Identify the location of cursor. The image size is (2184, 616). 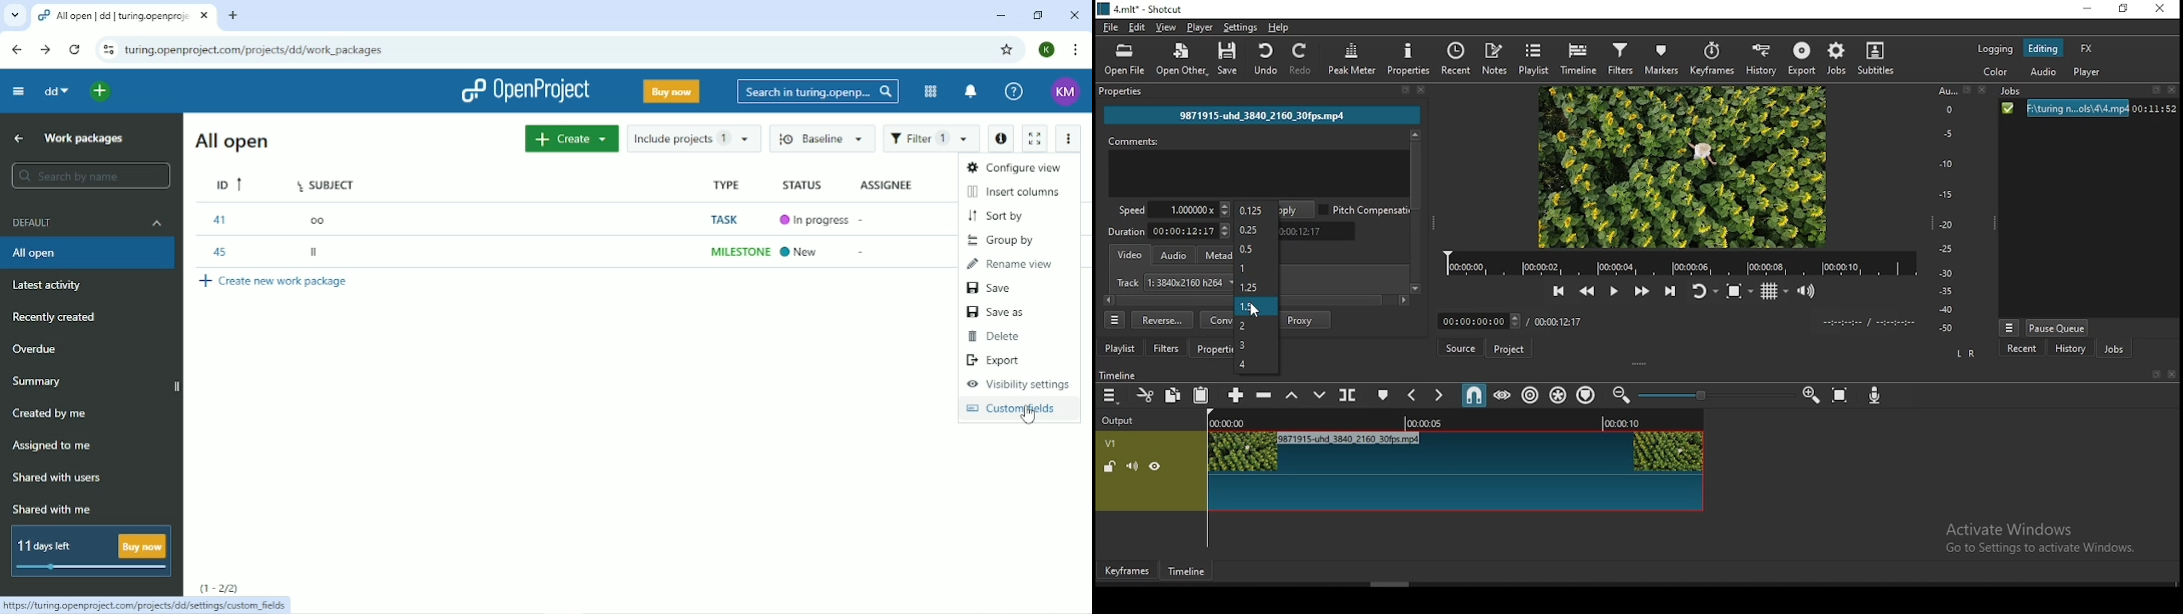
(1258, 310).